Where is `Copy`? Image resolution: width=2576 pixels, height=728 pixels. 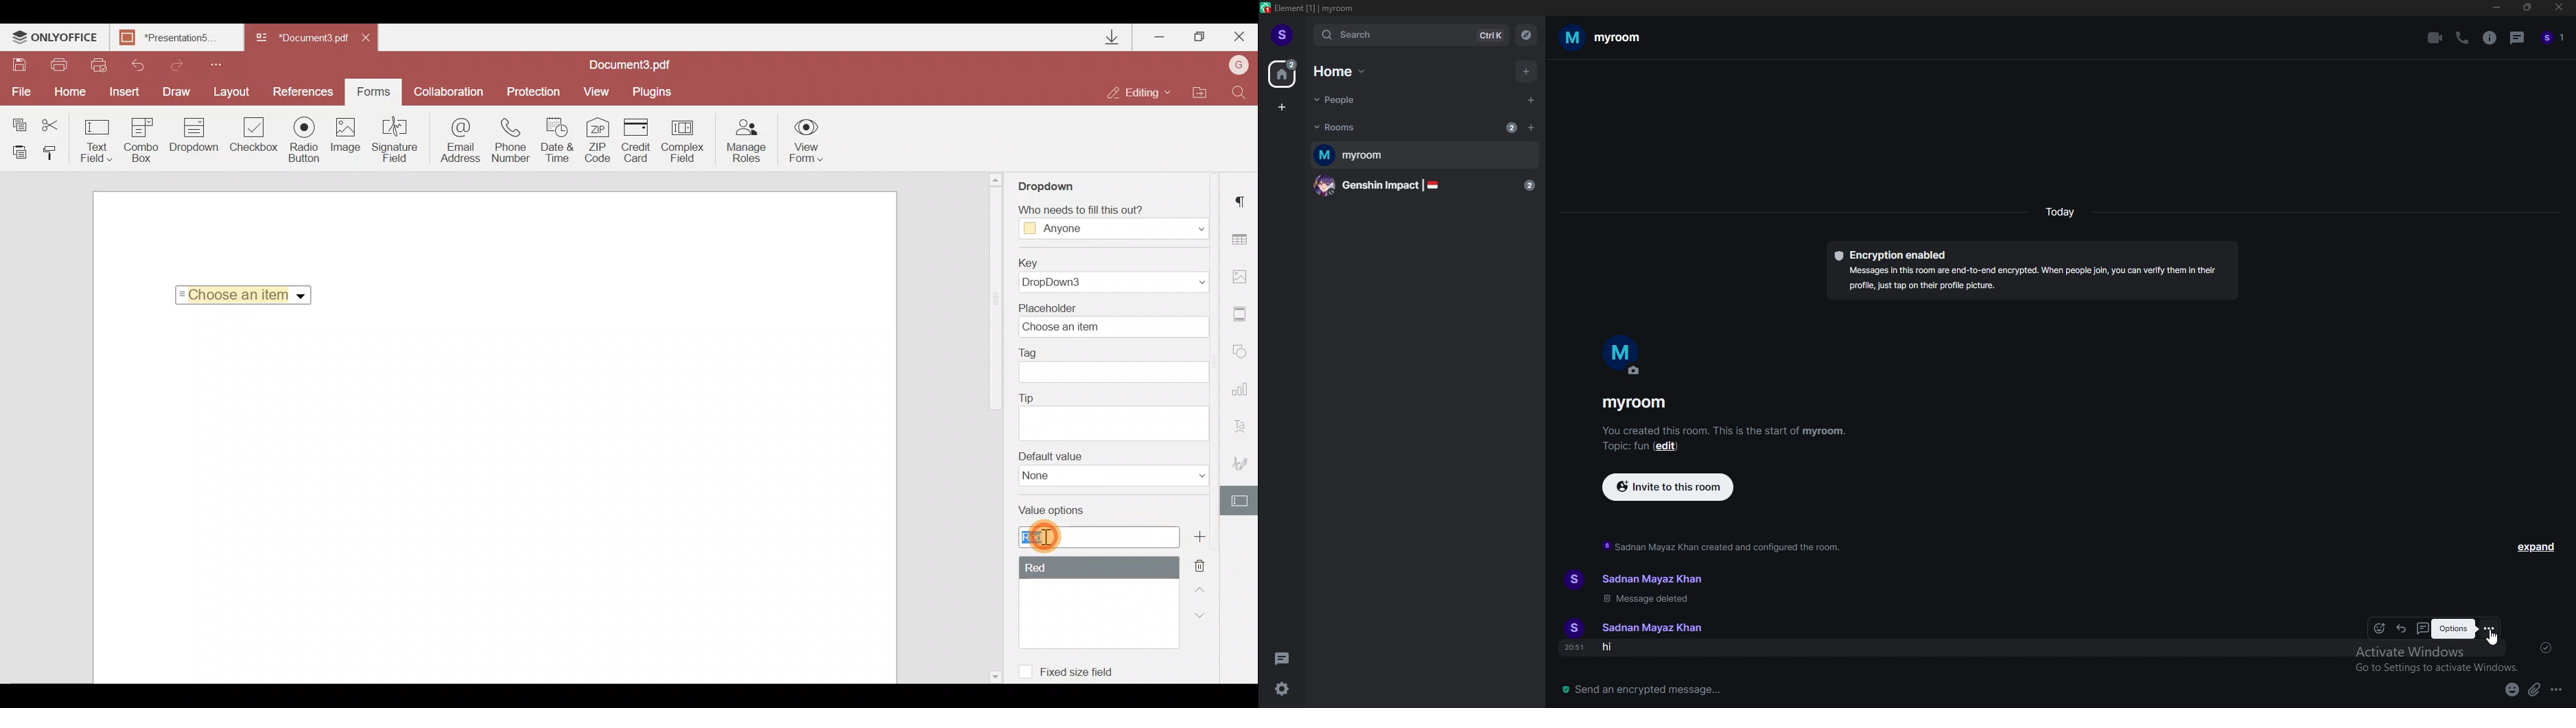 Copy is located at coordinates (16, 120).